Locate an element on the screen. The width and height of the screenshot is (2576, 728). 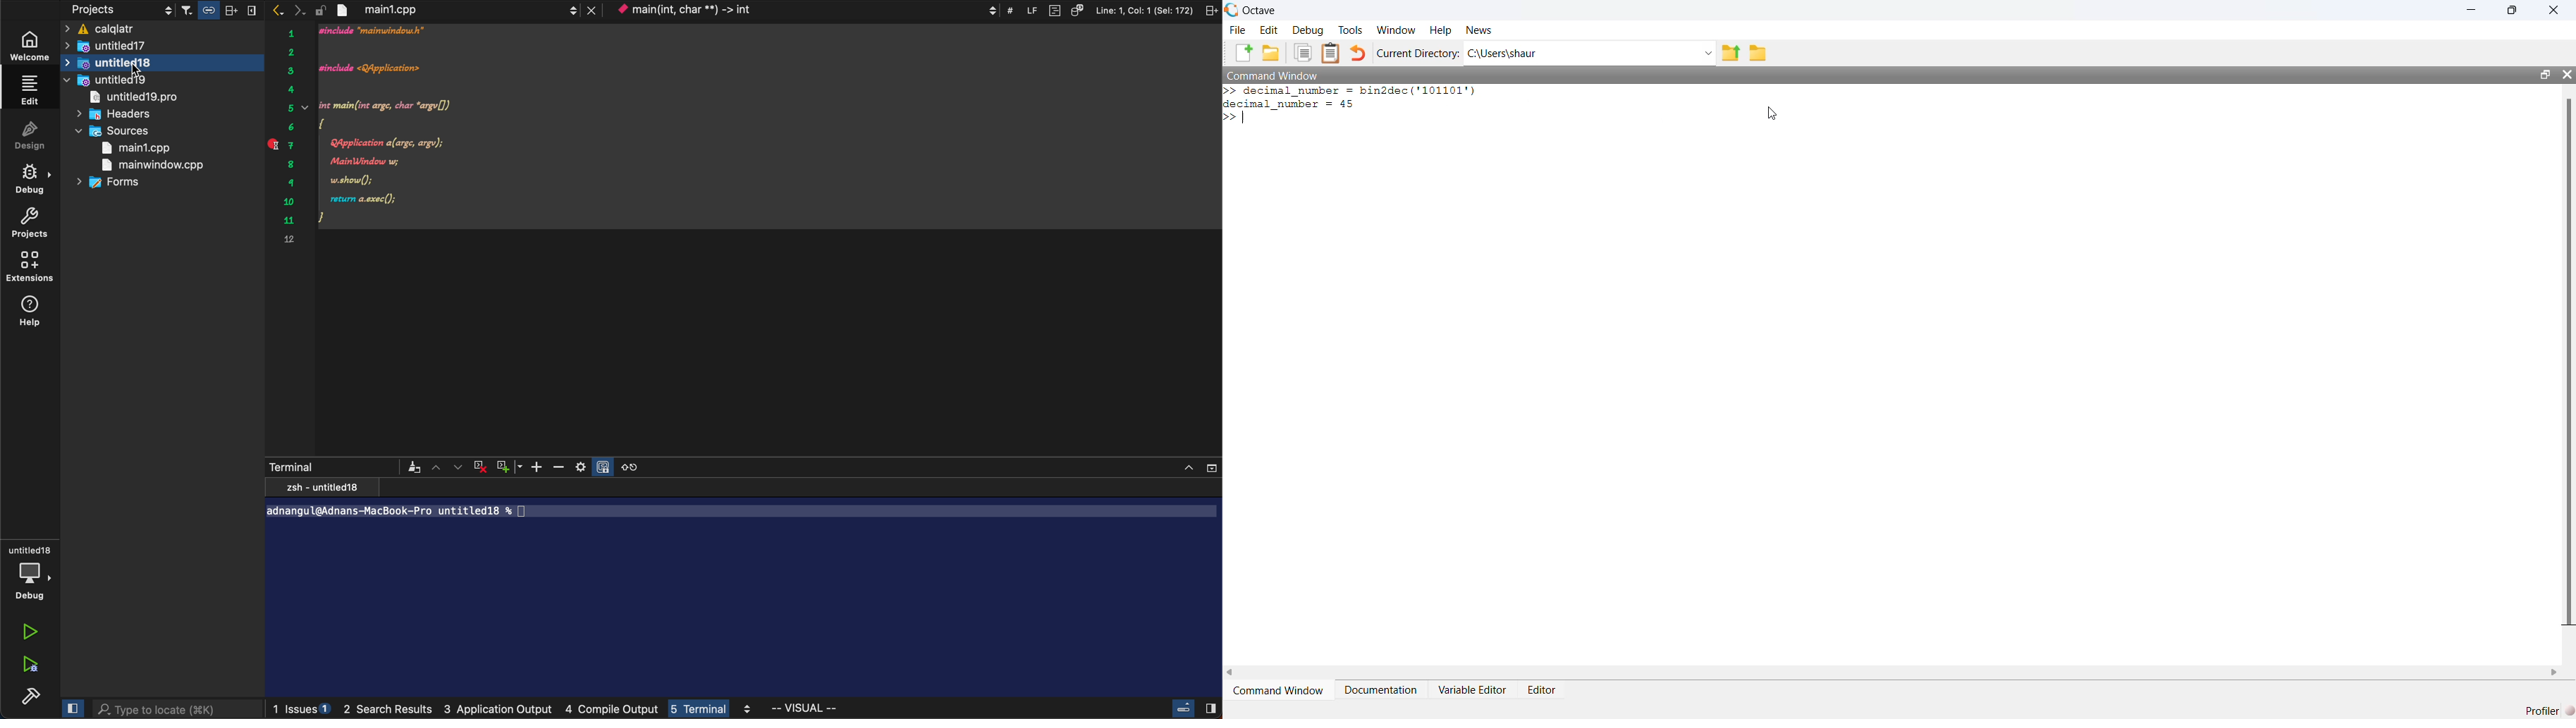
logs is located at coordinates (516, 710).